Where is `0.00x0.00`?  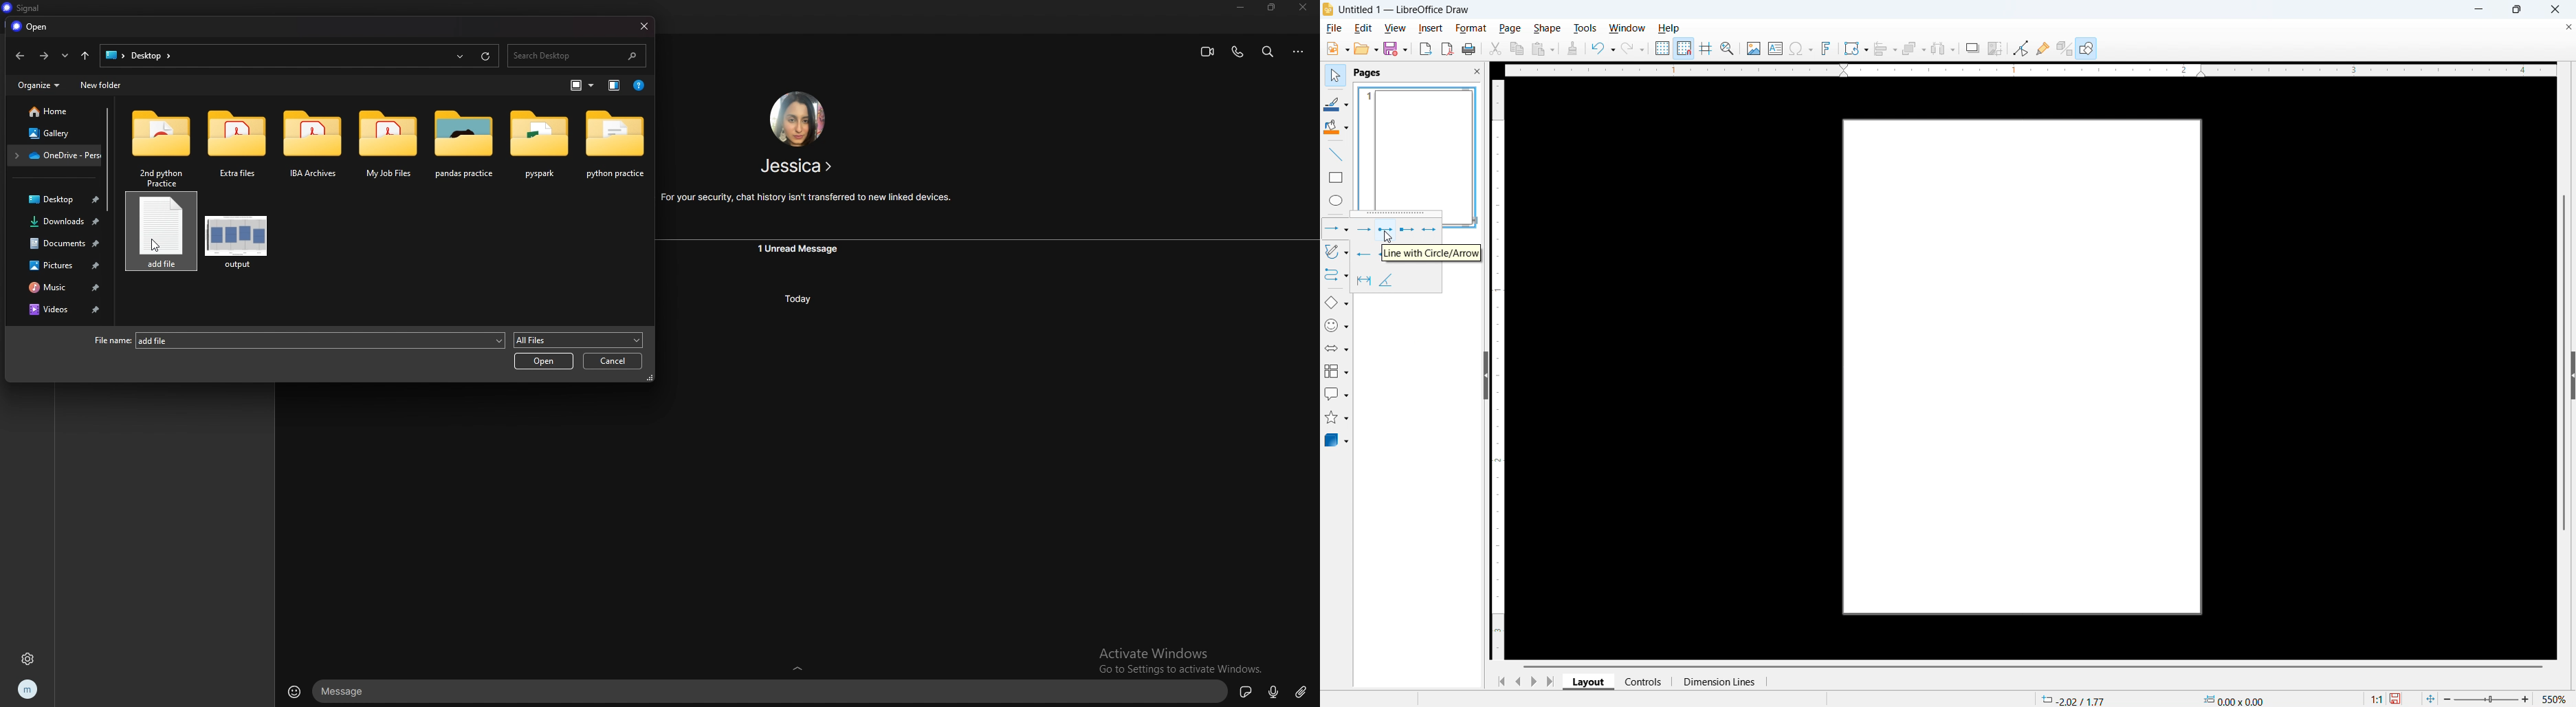
0.00x0.00 is located at coordinates (2234, 699).